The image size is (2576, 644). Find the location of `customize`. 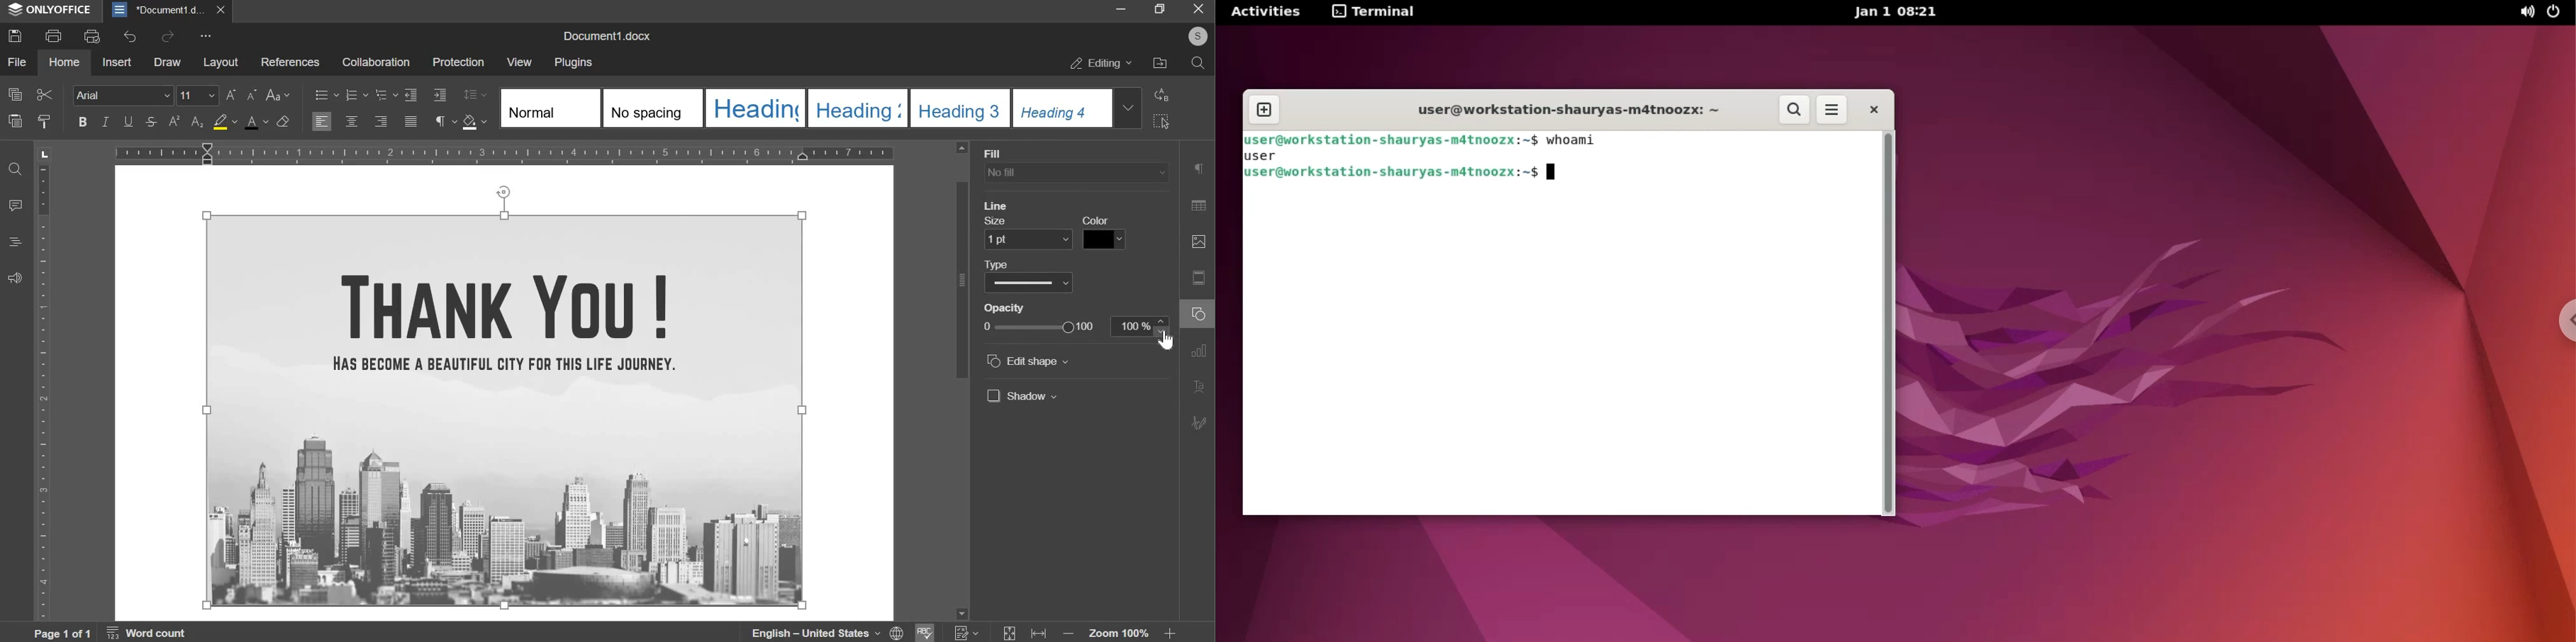

customize is located at coordinates (206, 37).